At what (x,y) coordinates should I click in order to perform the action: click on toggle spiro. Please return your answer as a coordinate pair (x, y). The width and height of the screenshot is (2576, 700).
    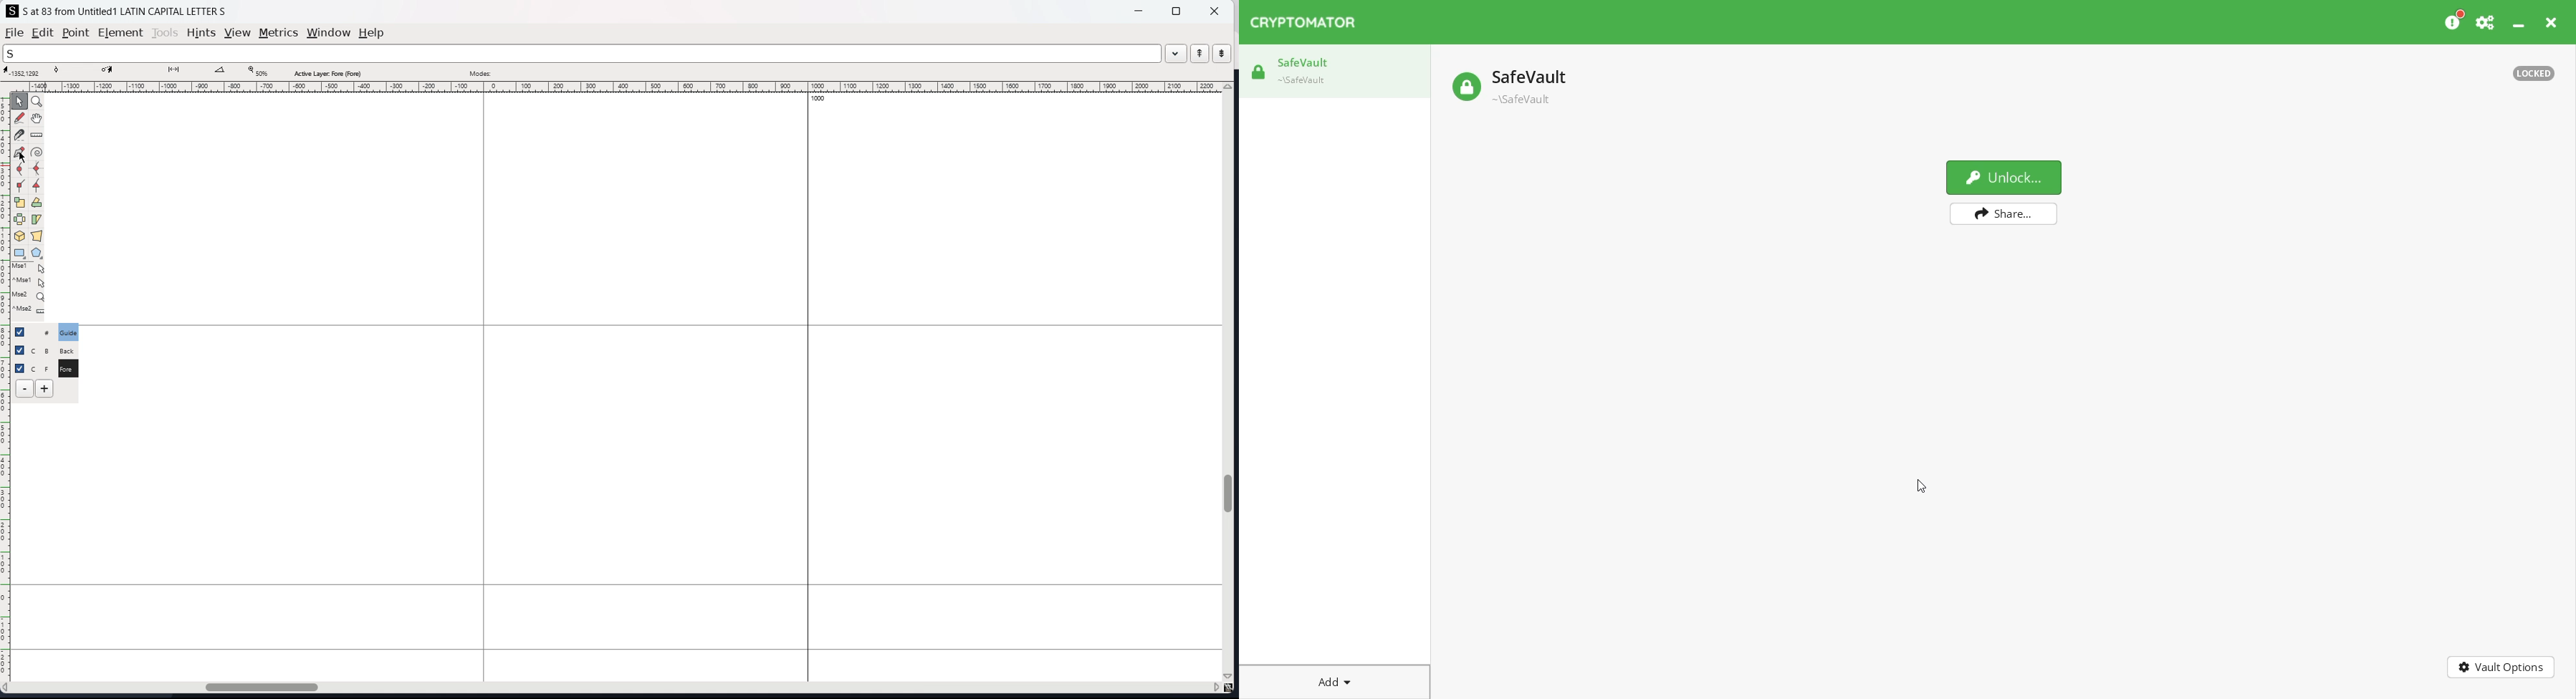
    Looking at the image, I should click on (37, 152).